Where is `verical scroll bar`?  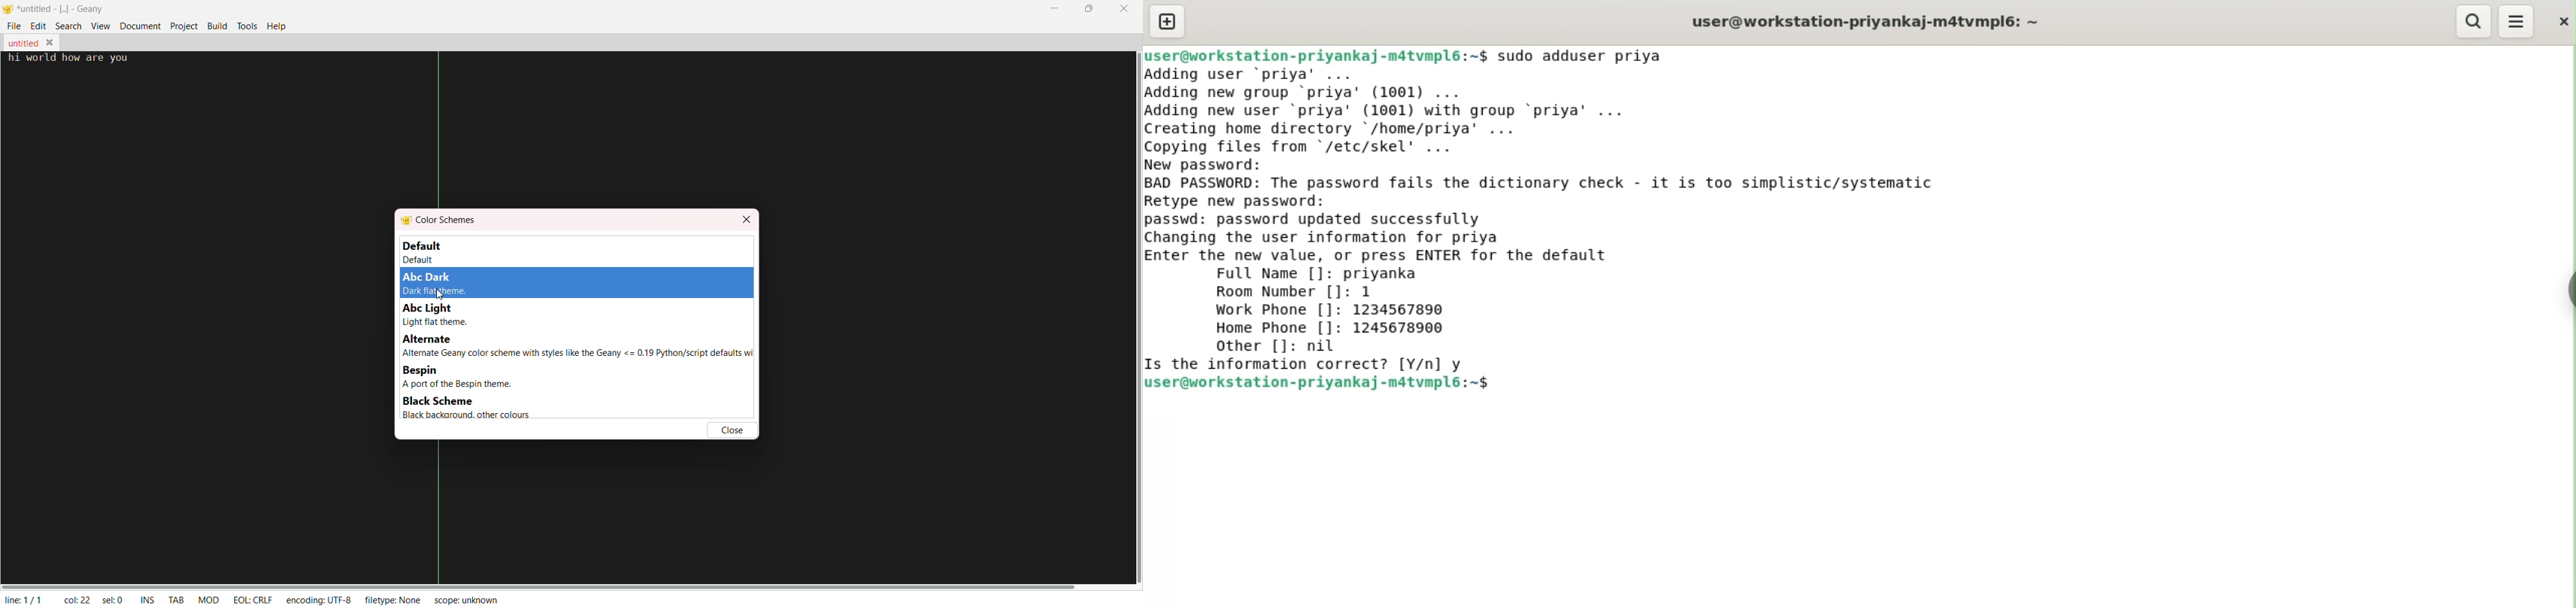 verical scroll bar is located at coordinates (1136, 318).